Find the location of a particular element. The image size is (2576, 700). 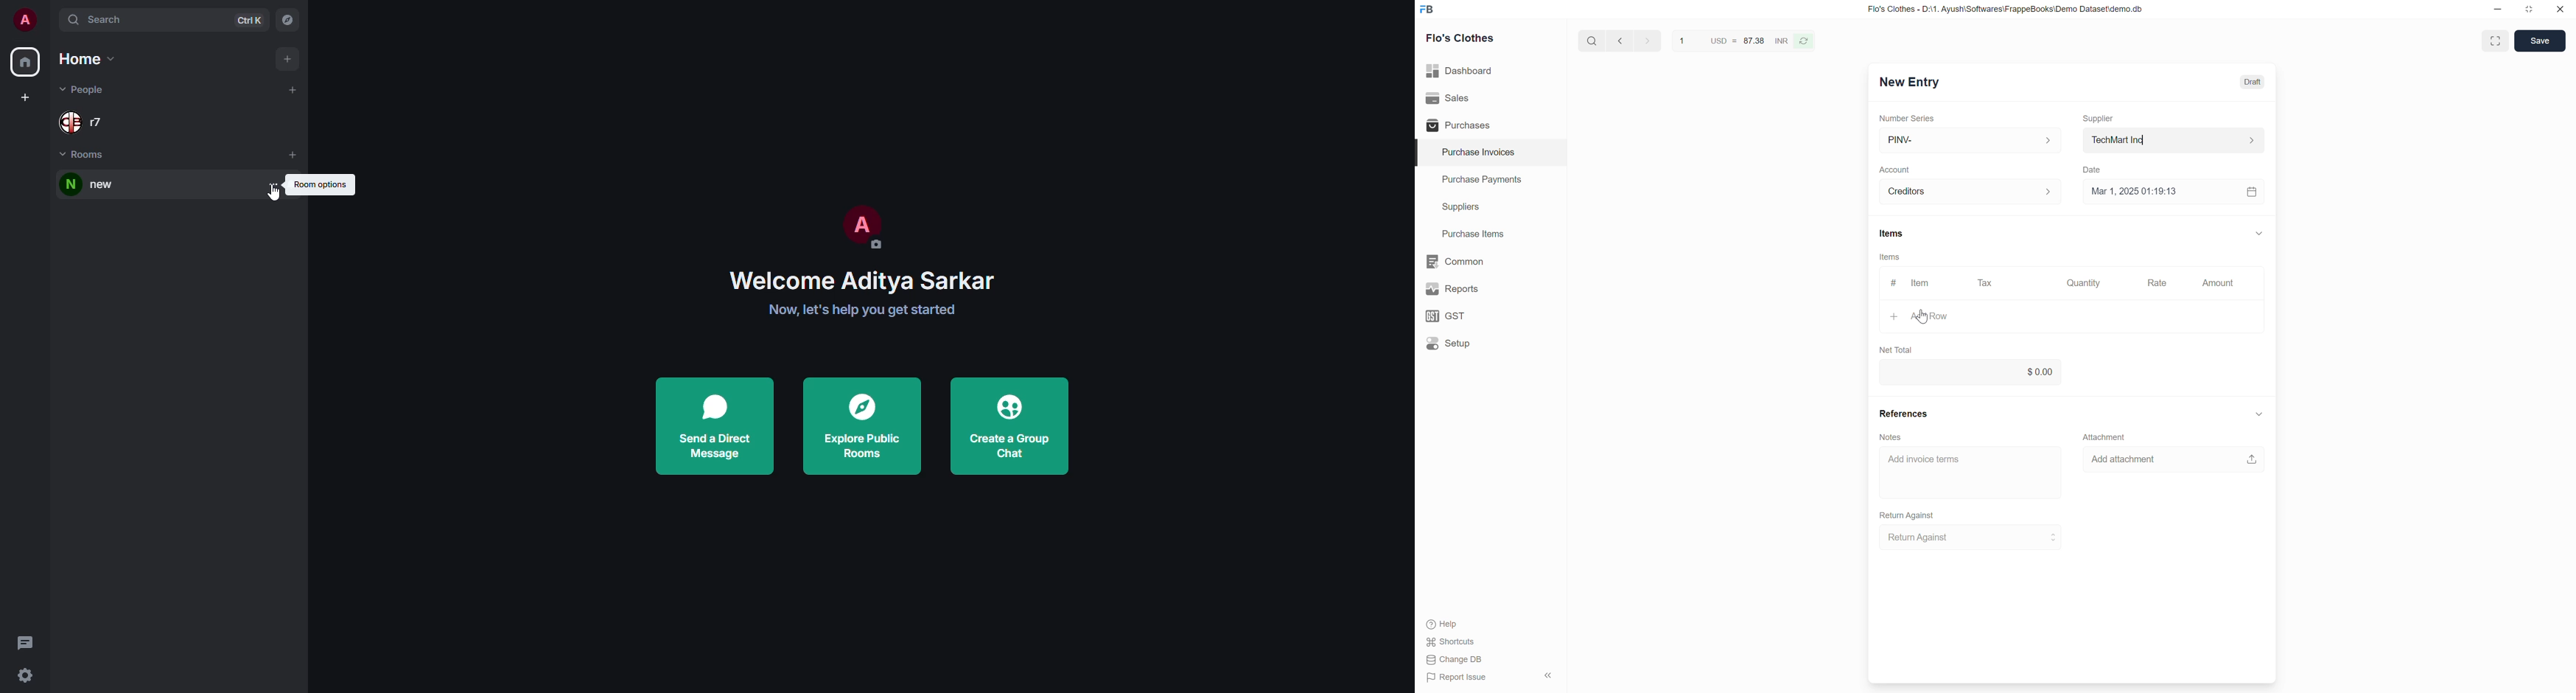

cursor is located at coordinates (1921, 322).